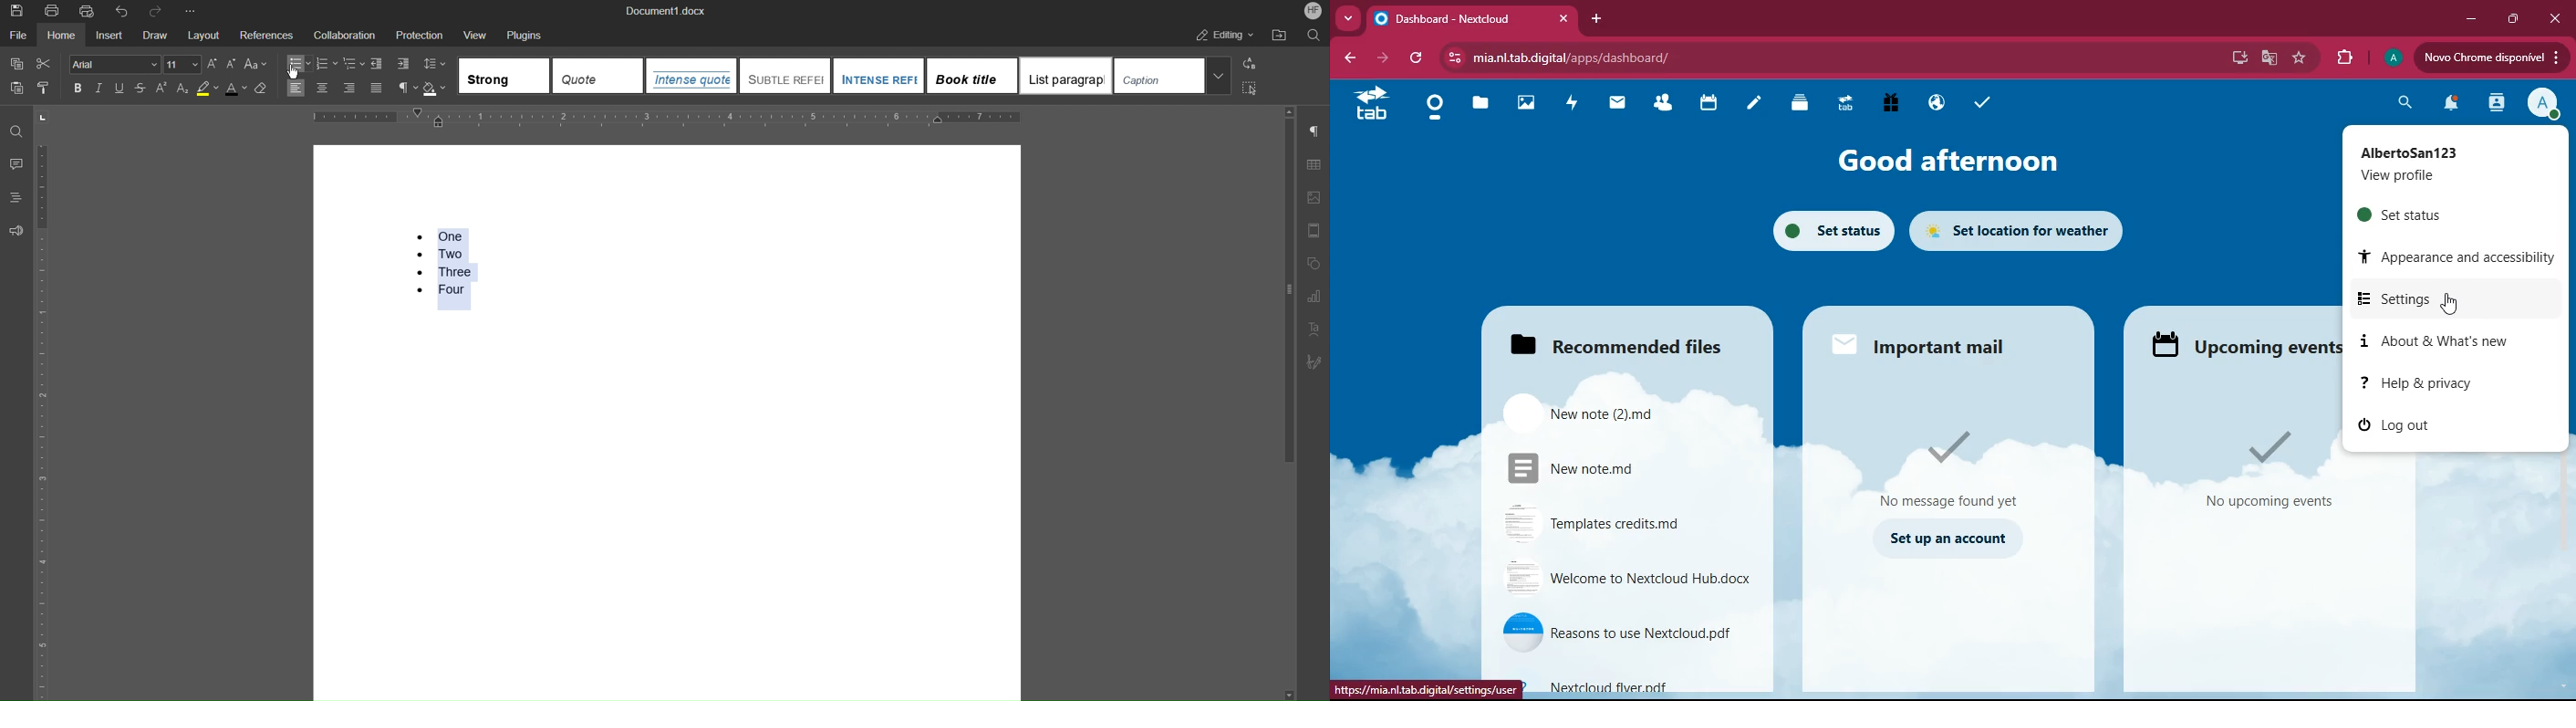  I want to click on back, so click(1351, 60).